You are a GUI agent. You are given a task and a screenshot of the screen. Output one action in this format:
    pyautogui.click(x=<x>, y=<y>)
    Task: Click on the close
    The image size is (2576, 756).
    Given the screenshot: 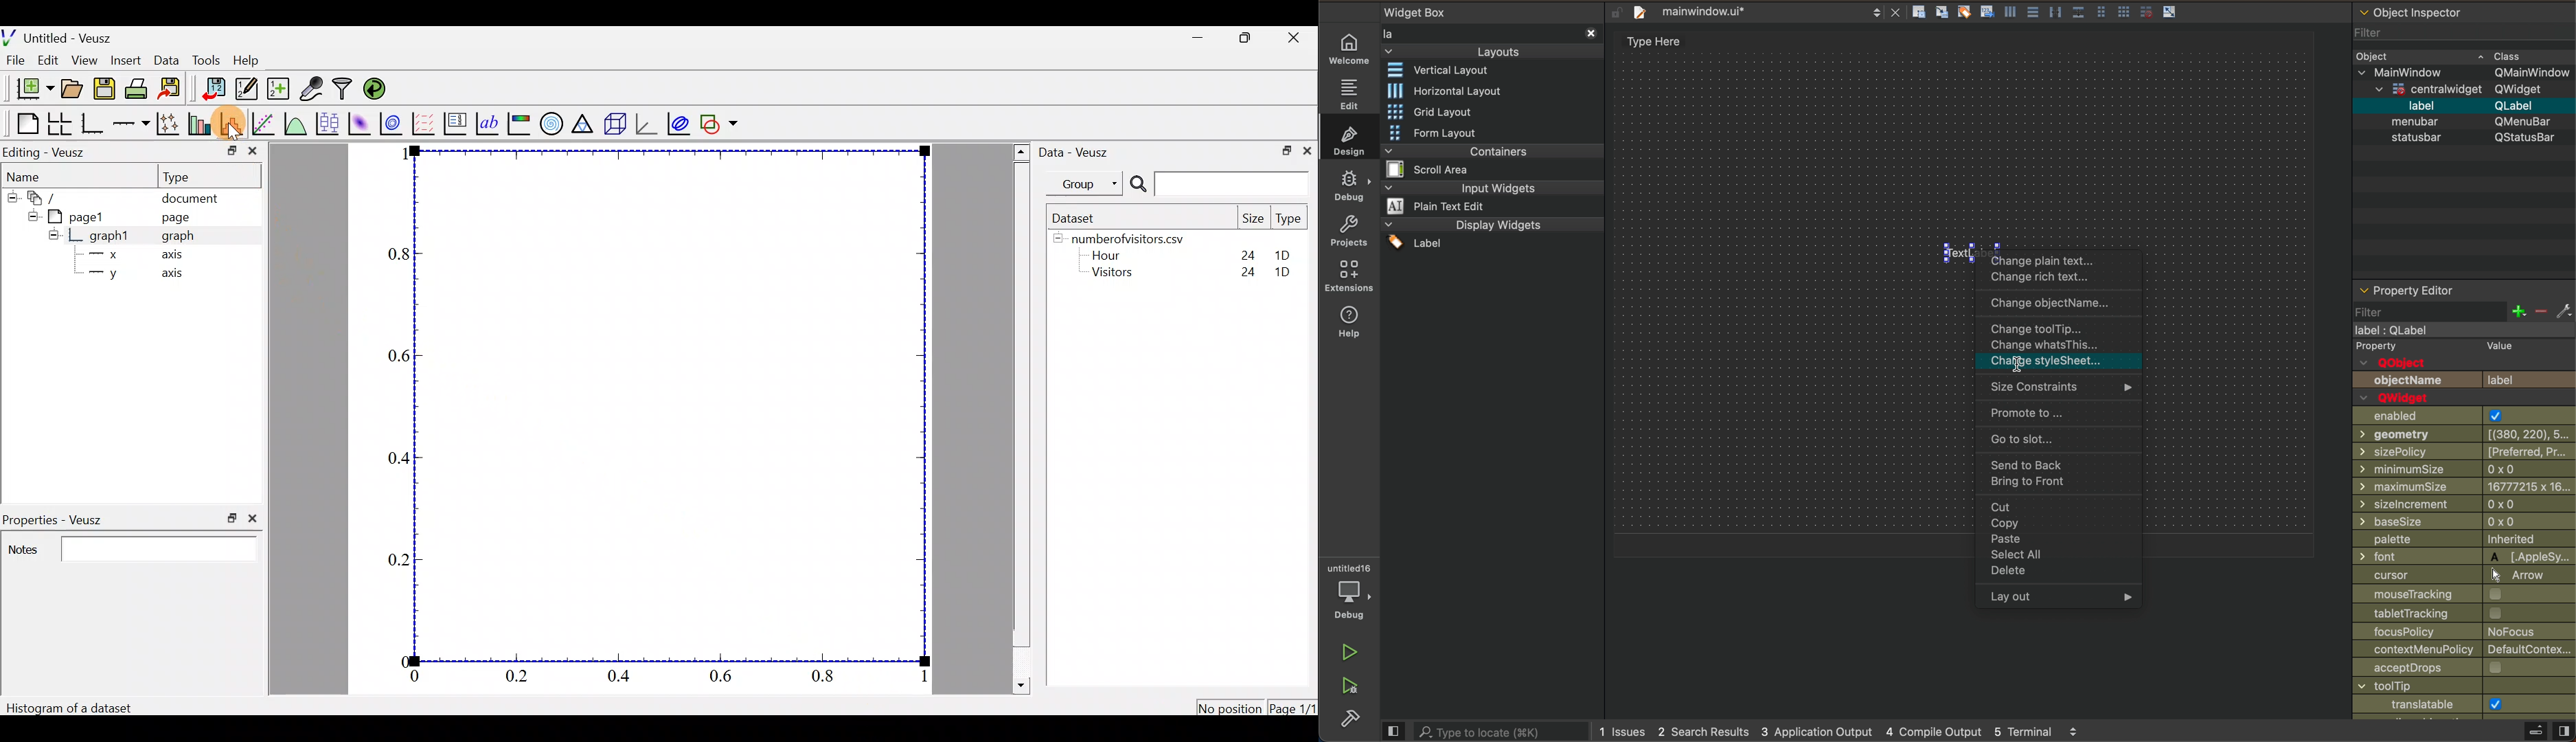 What is the action you would take?
    pyautogui.click(x=253, y=152)
    